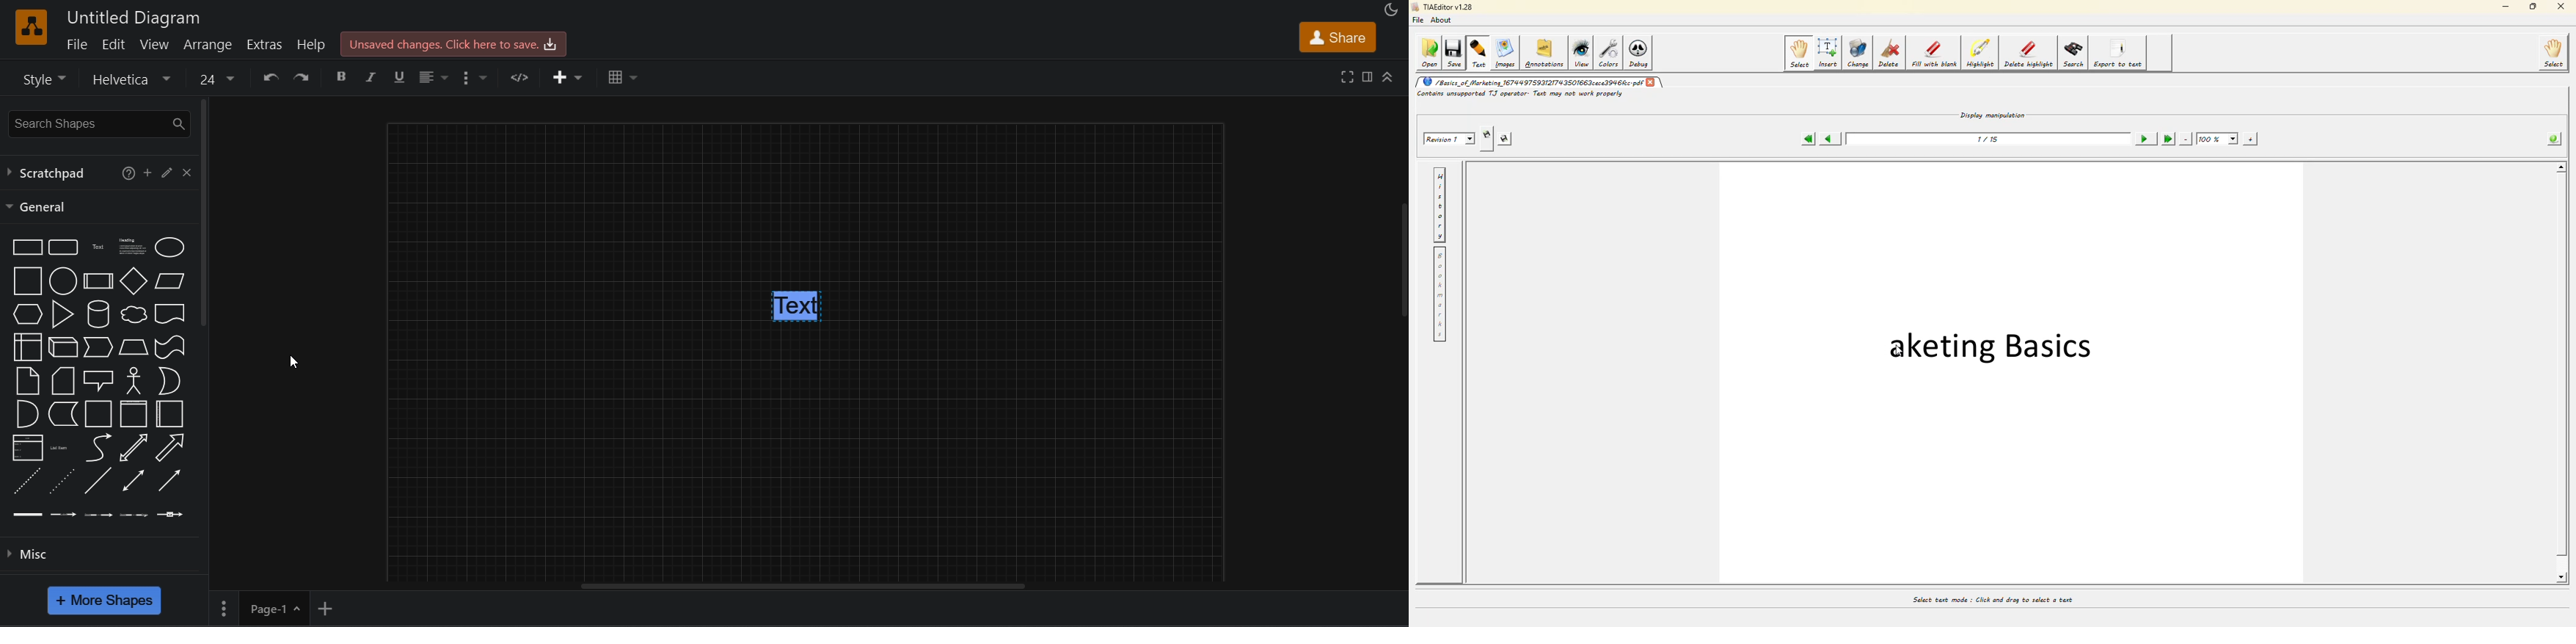  What do you see at coordinates (170, 281) in the screenshot?
I see `Parallelogram` at bounding box center [170, 281].